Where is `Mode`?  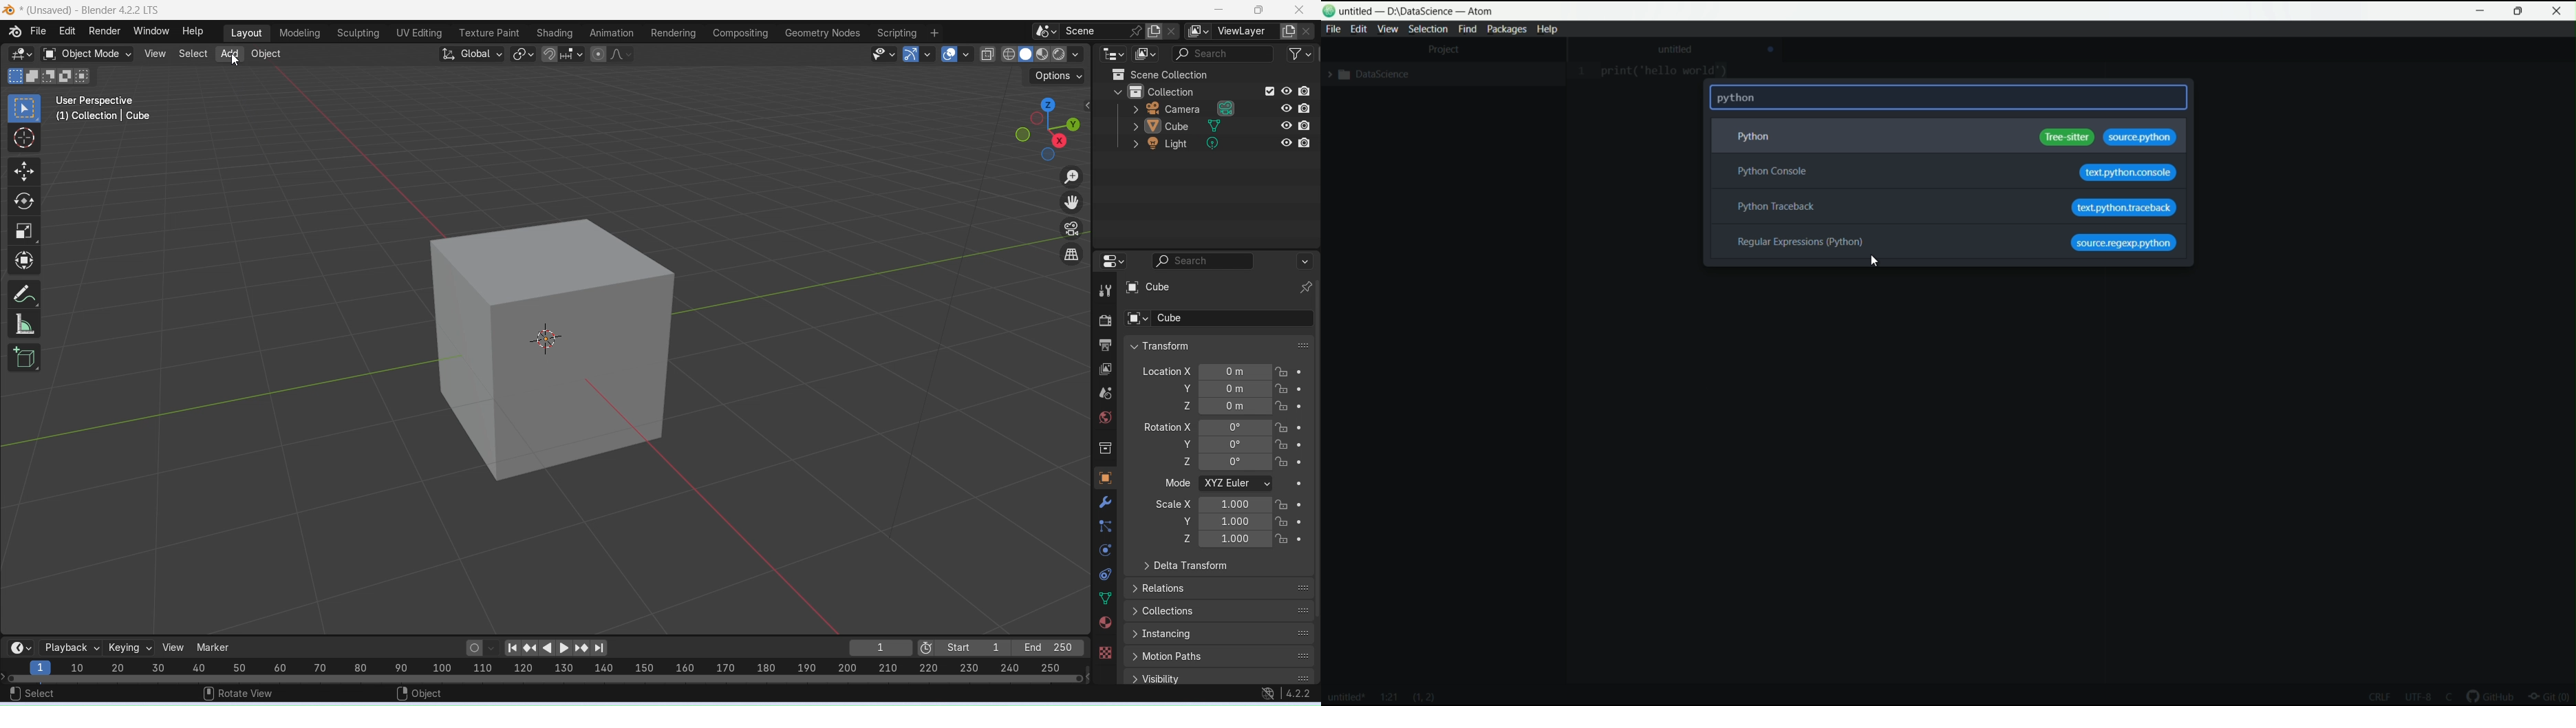 Mode is located at coordinates (1254, 484).